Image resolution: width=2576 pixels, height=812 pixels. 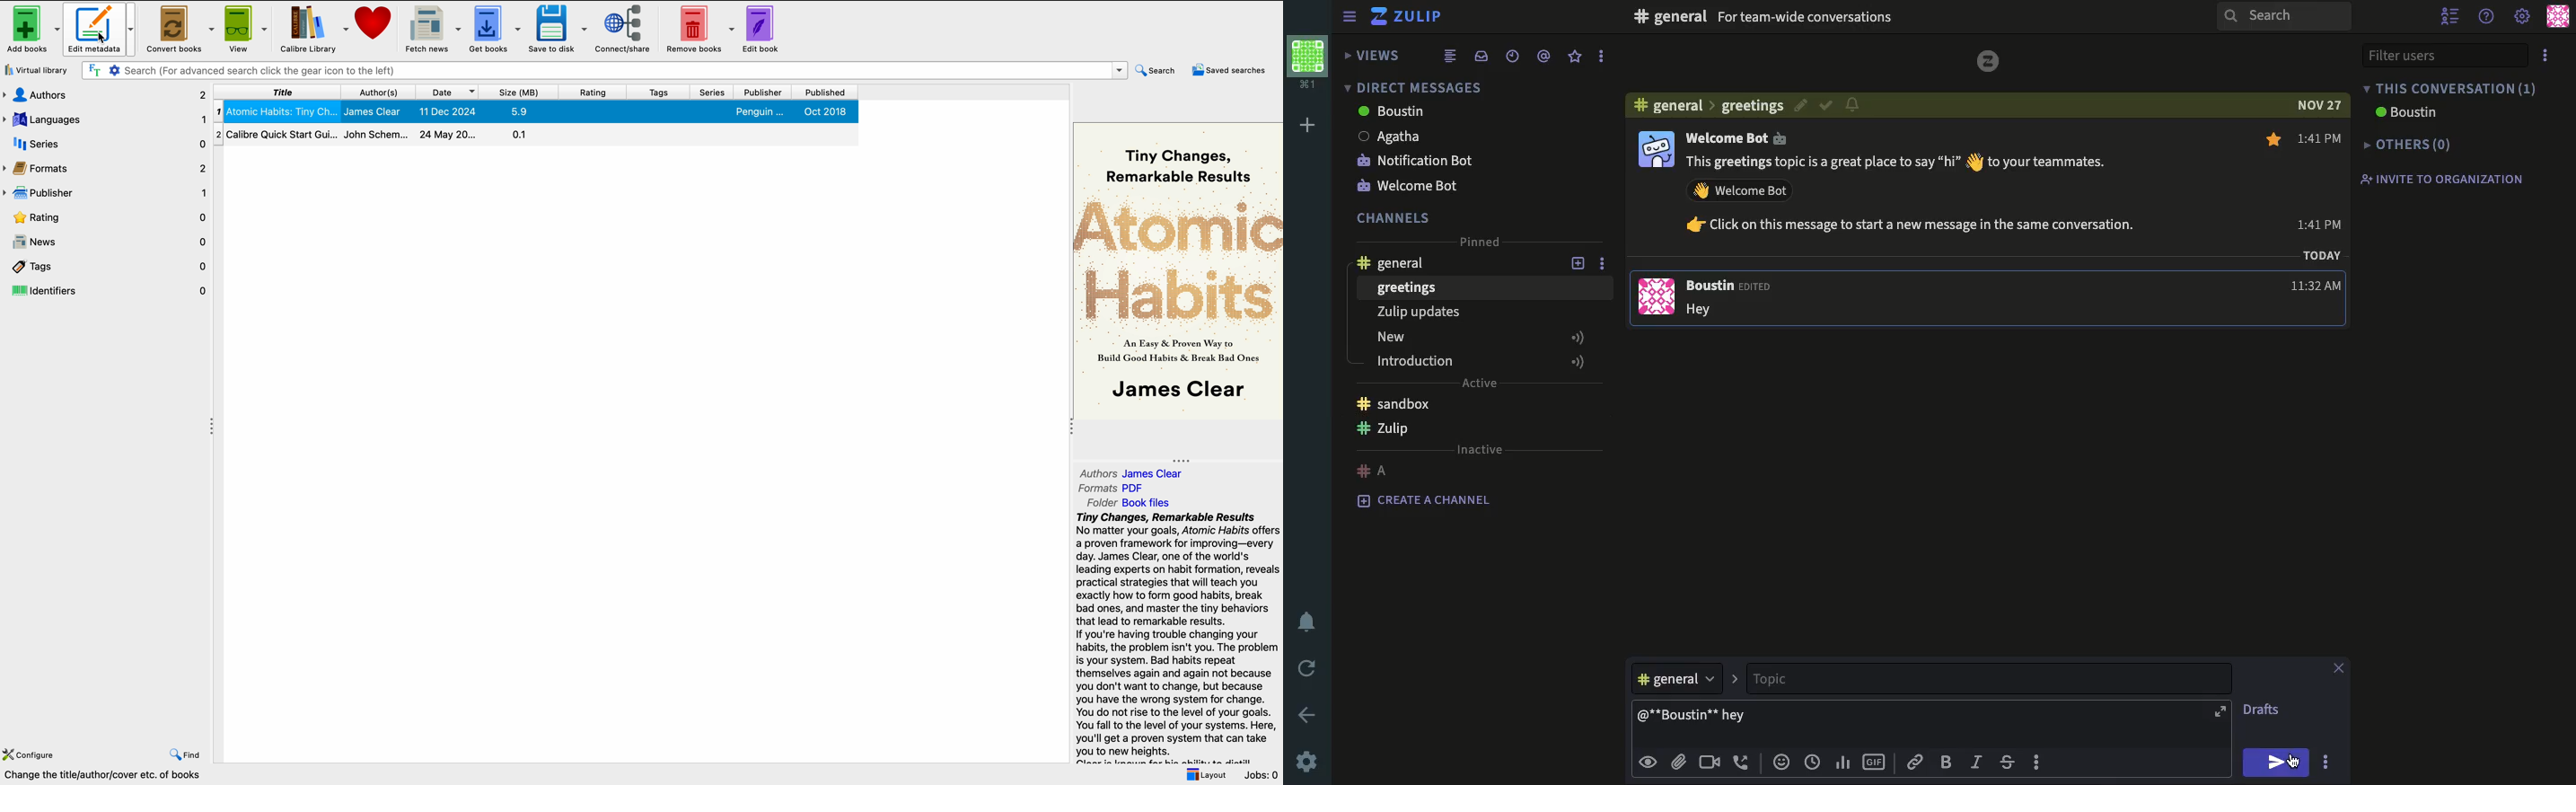 What do you see at coordinates (520, 92) in the screenshot?
I see `size` at bounding box center [520, 92].